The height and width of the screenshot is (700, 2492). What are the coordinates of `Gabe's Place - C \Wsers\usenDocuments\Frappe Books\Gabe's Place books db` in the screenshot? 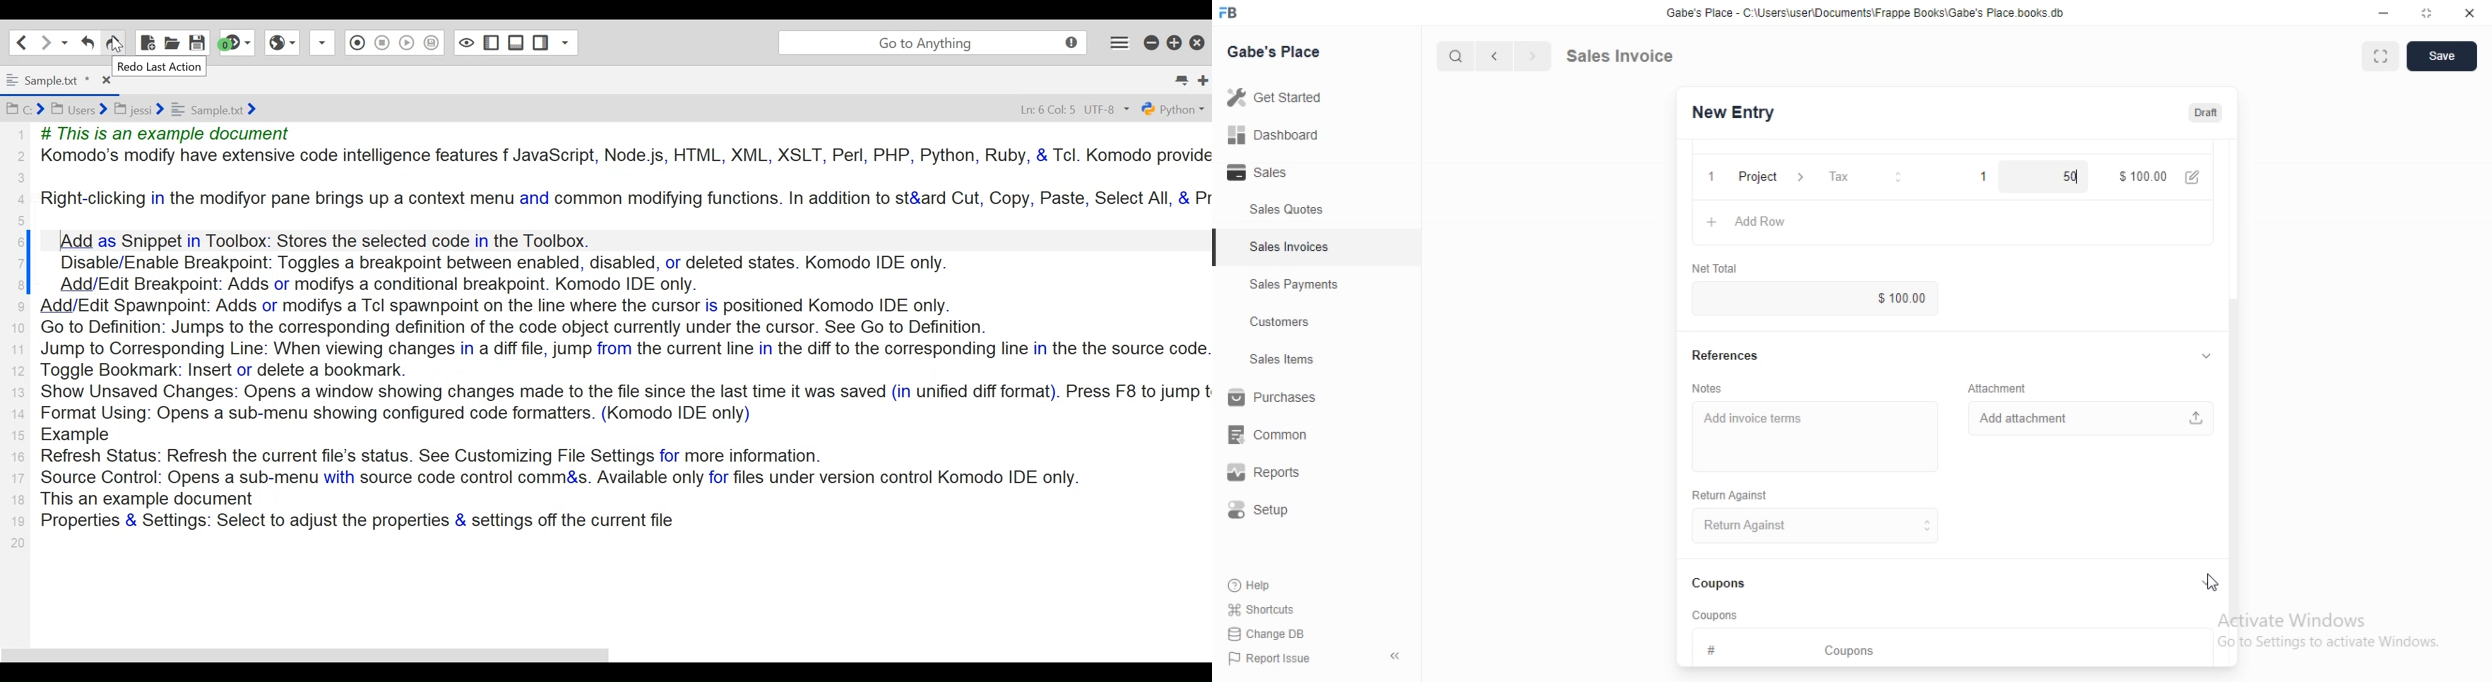 It's located at (1870, 16).